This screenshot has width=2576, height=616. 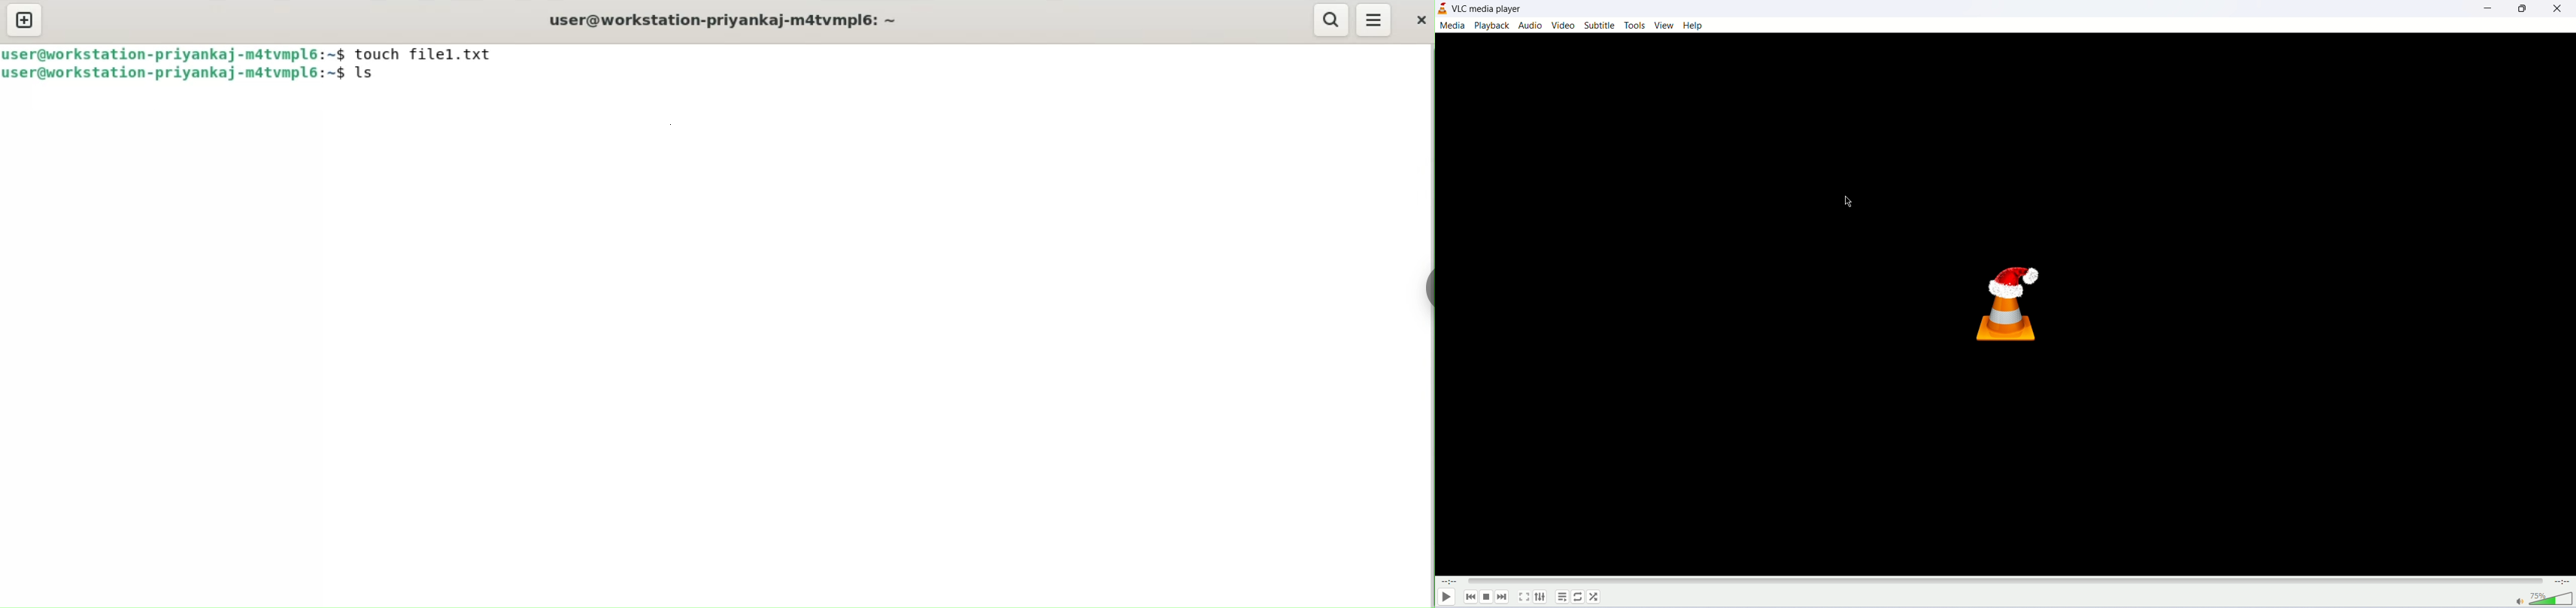 What do you see at coordinates (1488, 9) in the screenshot?
I see `VLC media player` at bounding box center [1488, 9].